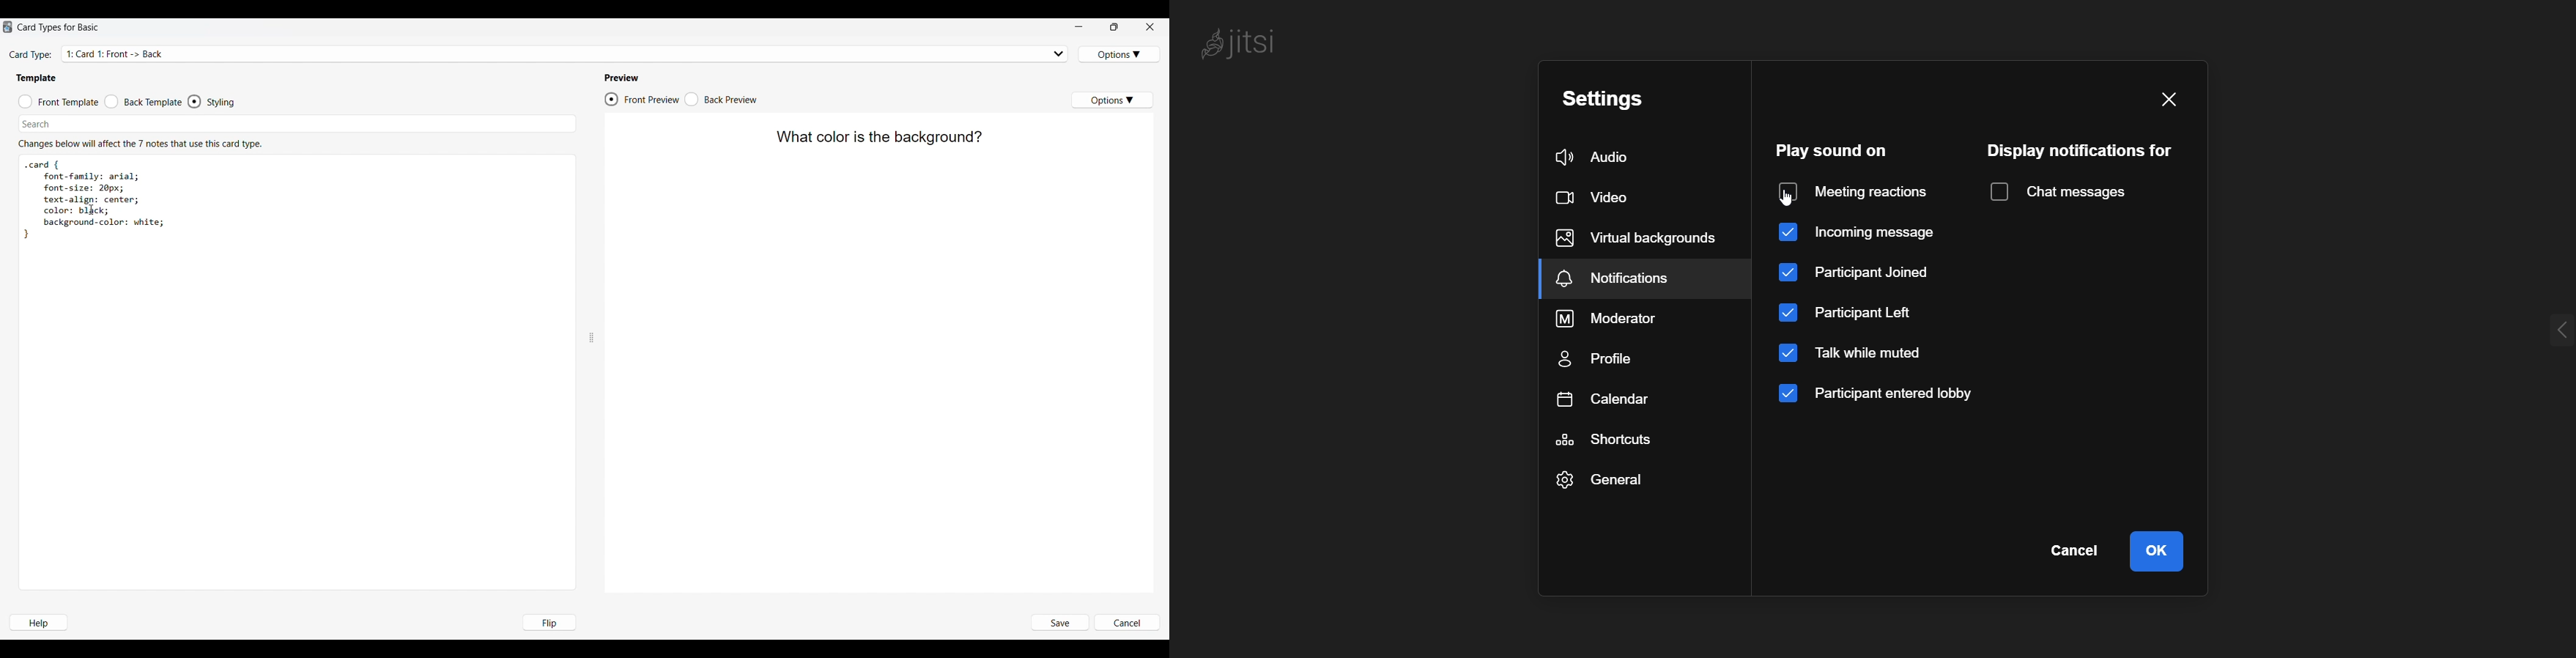 The image size is (2576, 672). I want to click on Minimize, so click(1079, 27).